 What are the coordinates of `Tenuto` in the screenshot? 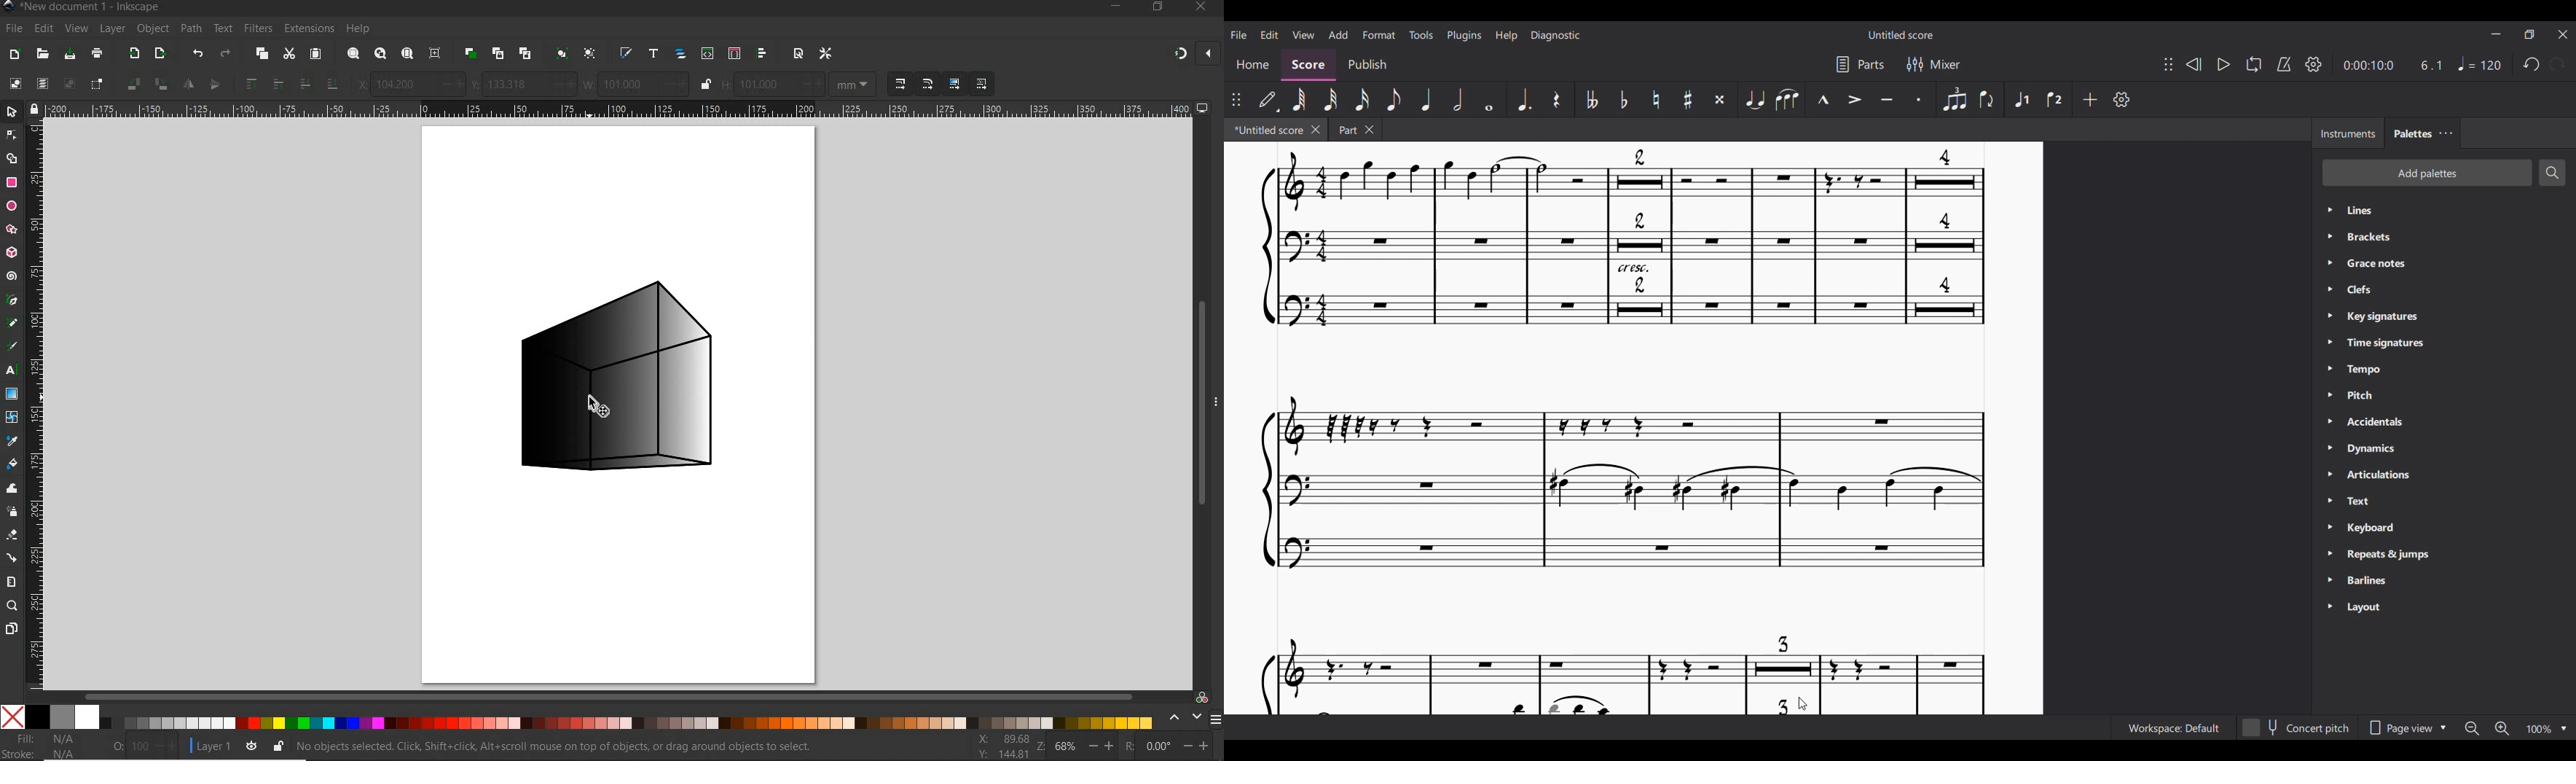 It's located at (1887, 99).